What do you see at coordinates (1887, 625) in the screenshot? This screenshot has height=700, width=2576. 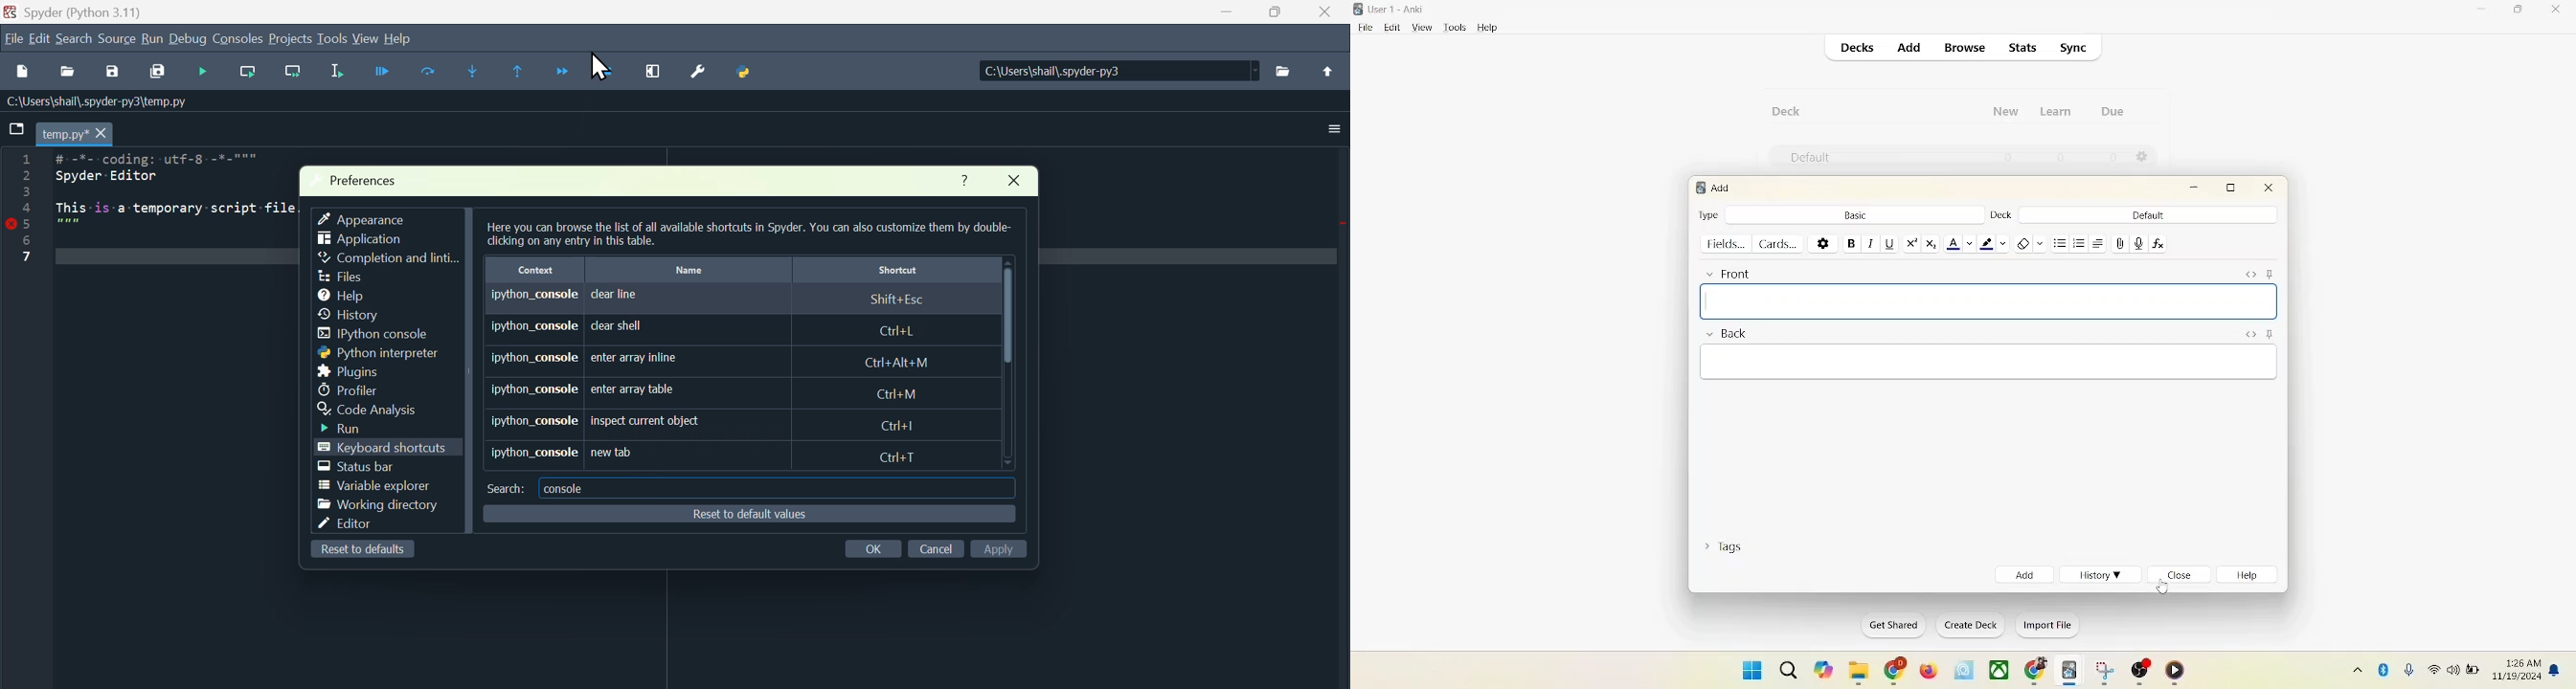 I see `get shared` at bounding box center [1887, 625].